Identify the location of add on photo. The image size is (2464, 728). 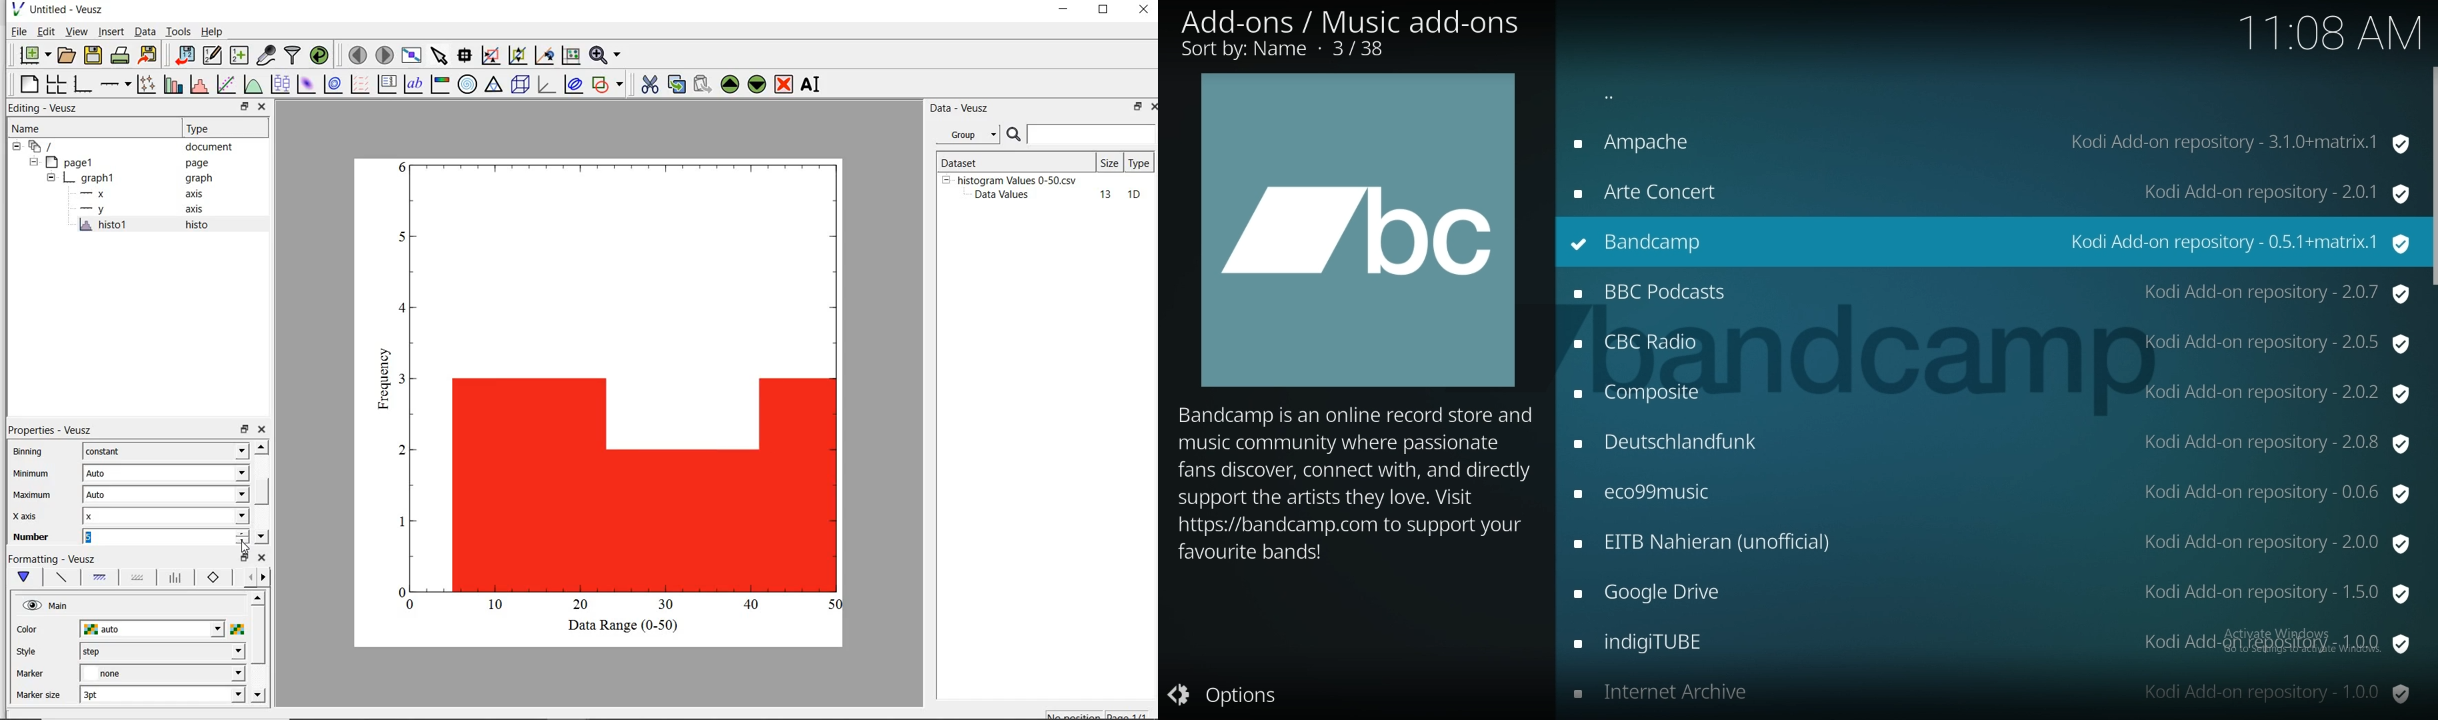
(1354, 231).